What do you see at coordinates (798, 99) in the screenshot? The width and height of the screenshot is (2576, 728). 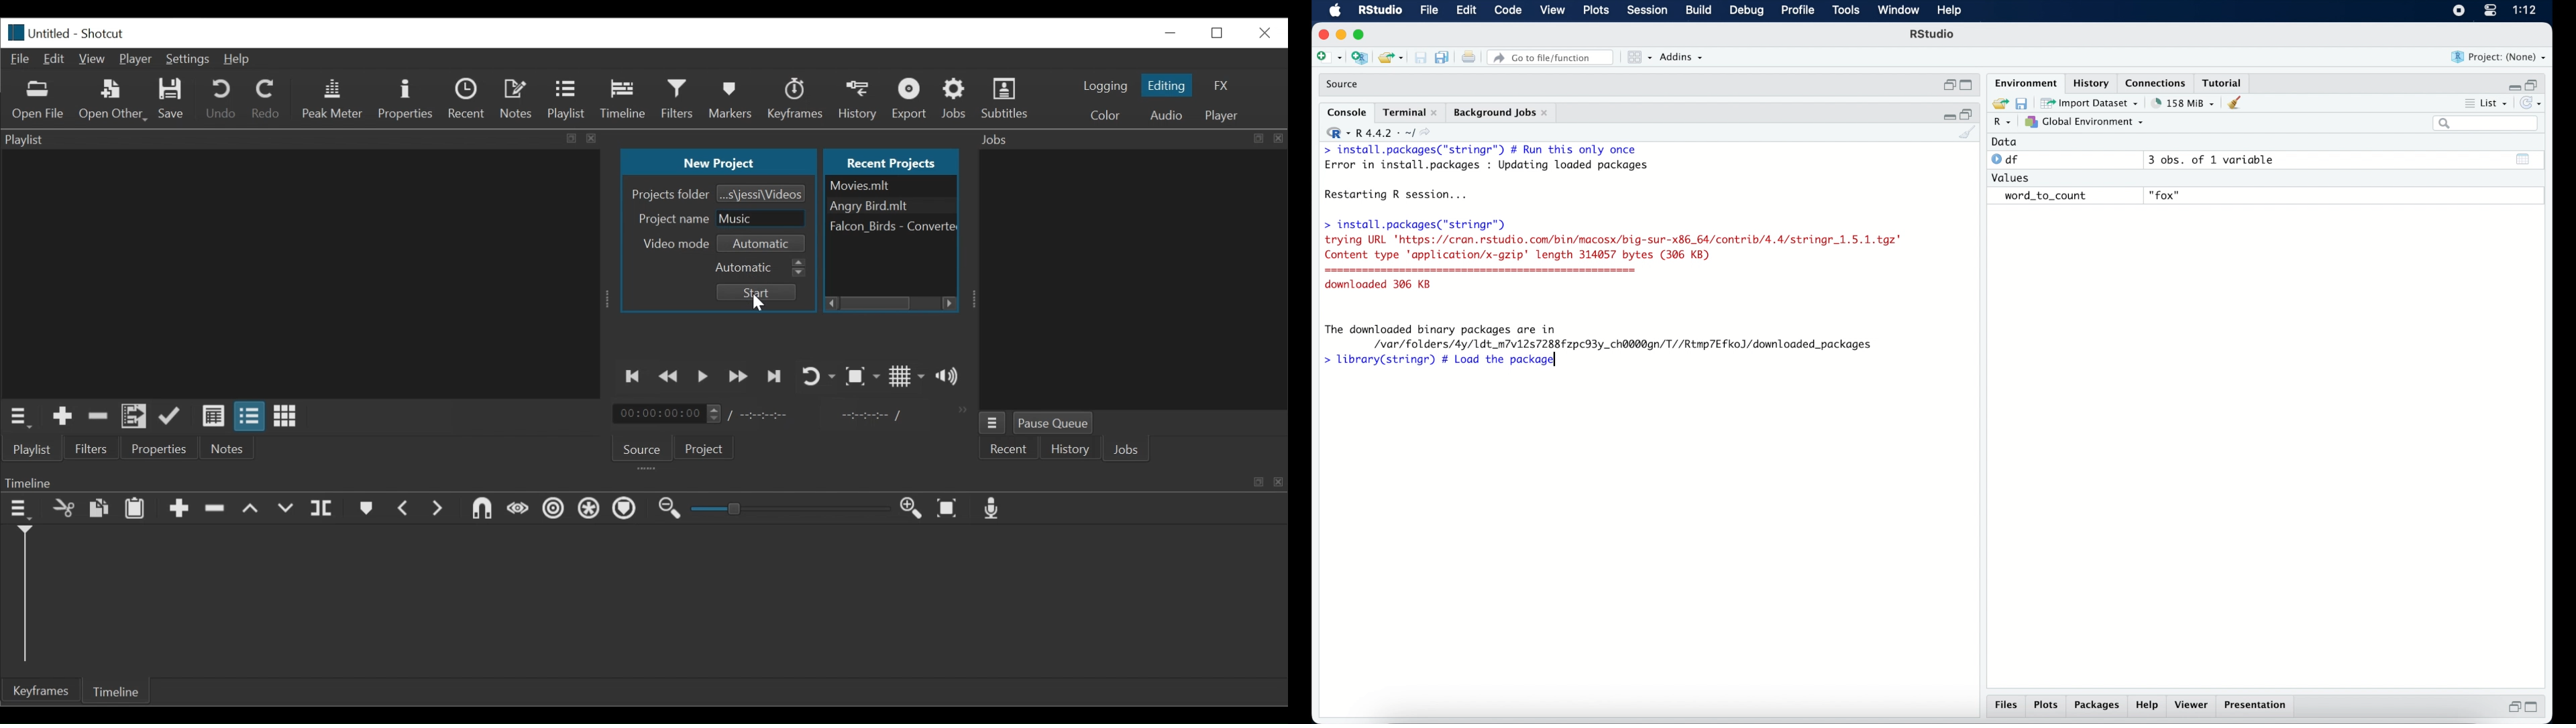 I see `Keyframe` at bounding box center [798, 99].